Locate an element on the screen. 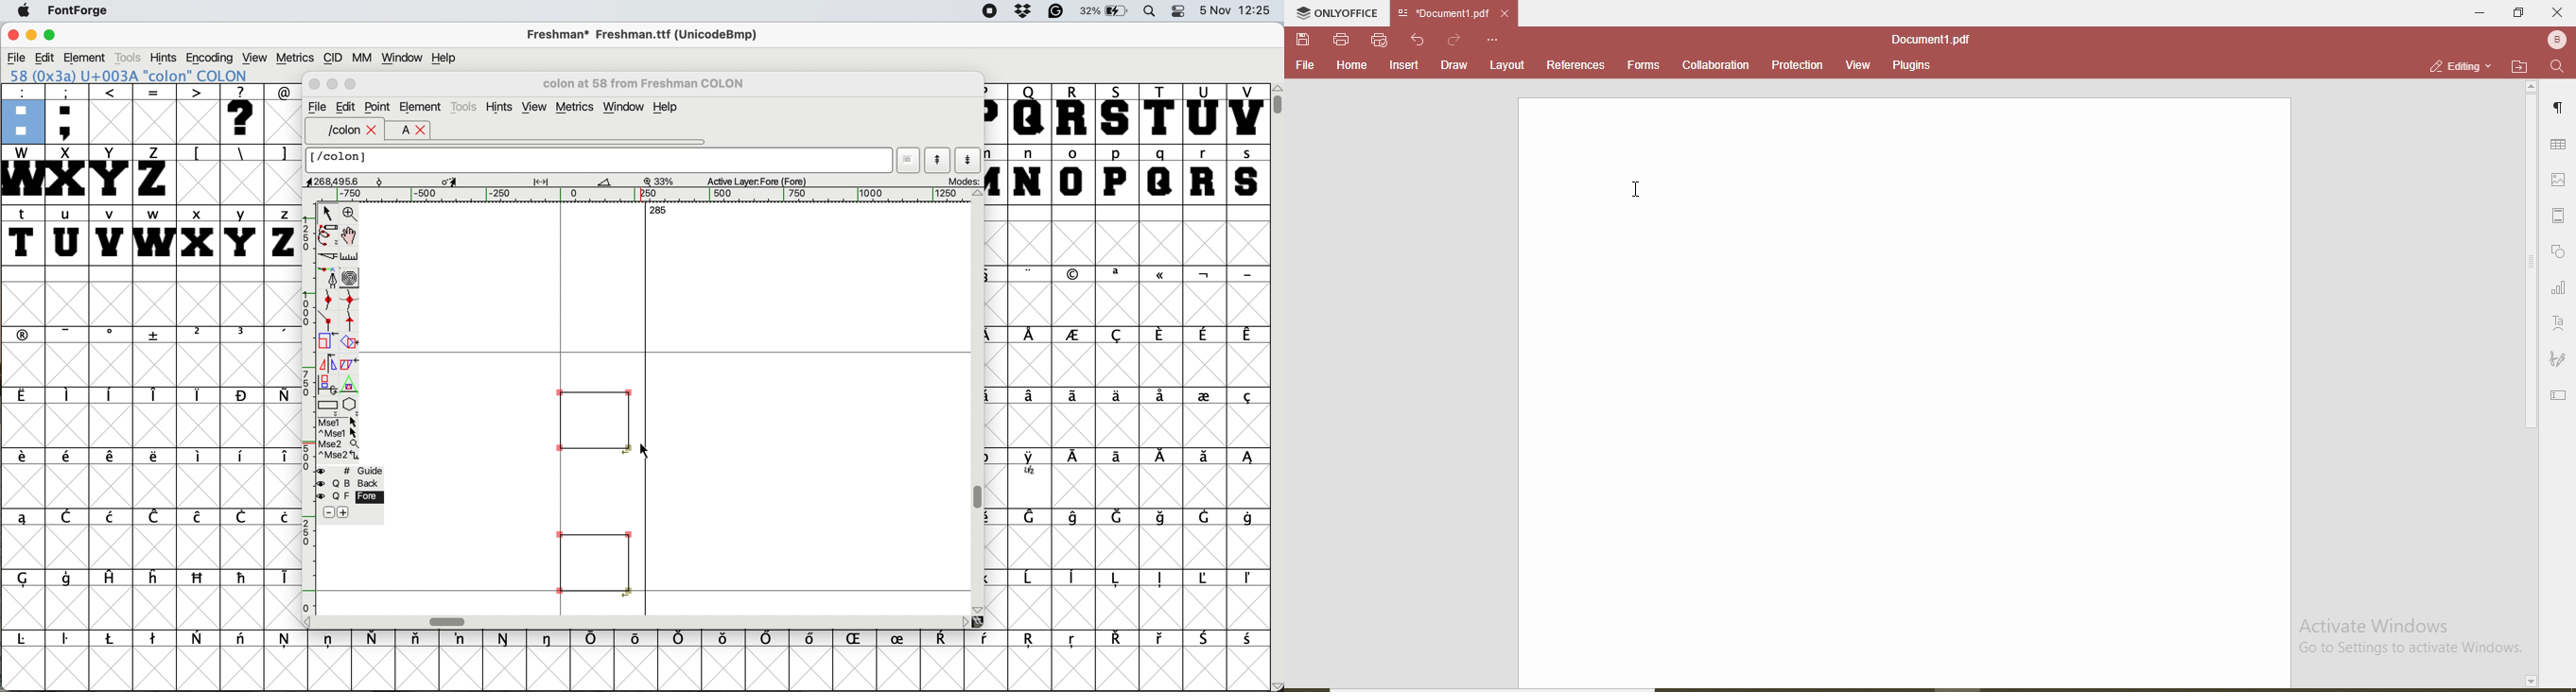 This screenshot has width=2576, height=700. u is located at coordinates (66, 236).